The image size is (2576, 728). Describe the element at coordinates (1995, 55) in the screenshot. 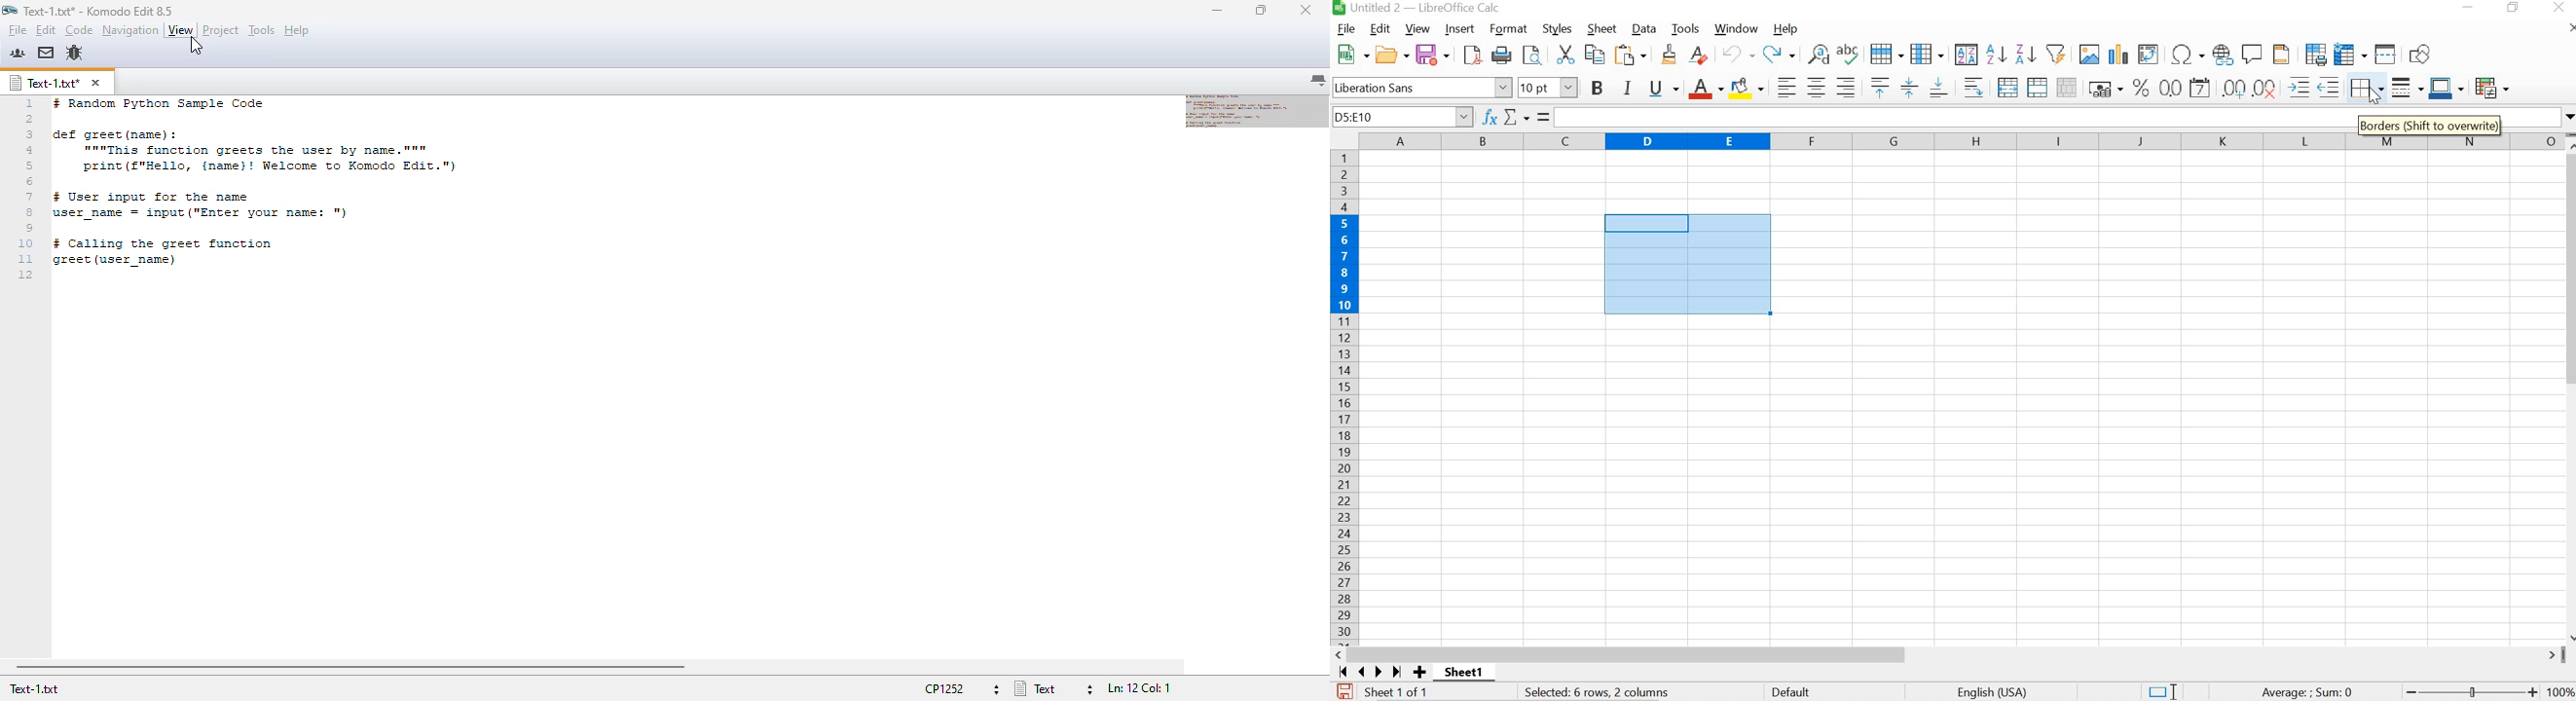

I see `SORT ASCENDING` at that location.